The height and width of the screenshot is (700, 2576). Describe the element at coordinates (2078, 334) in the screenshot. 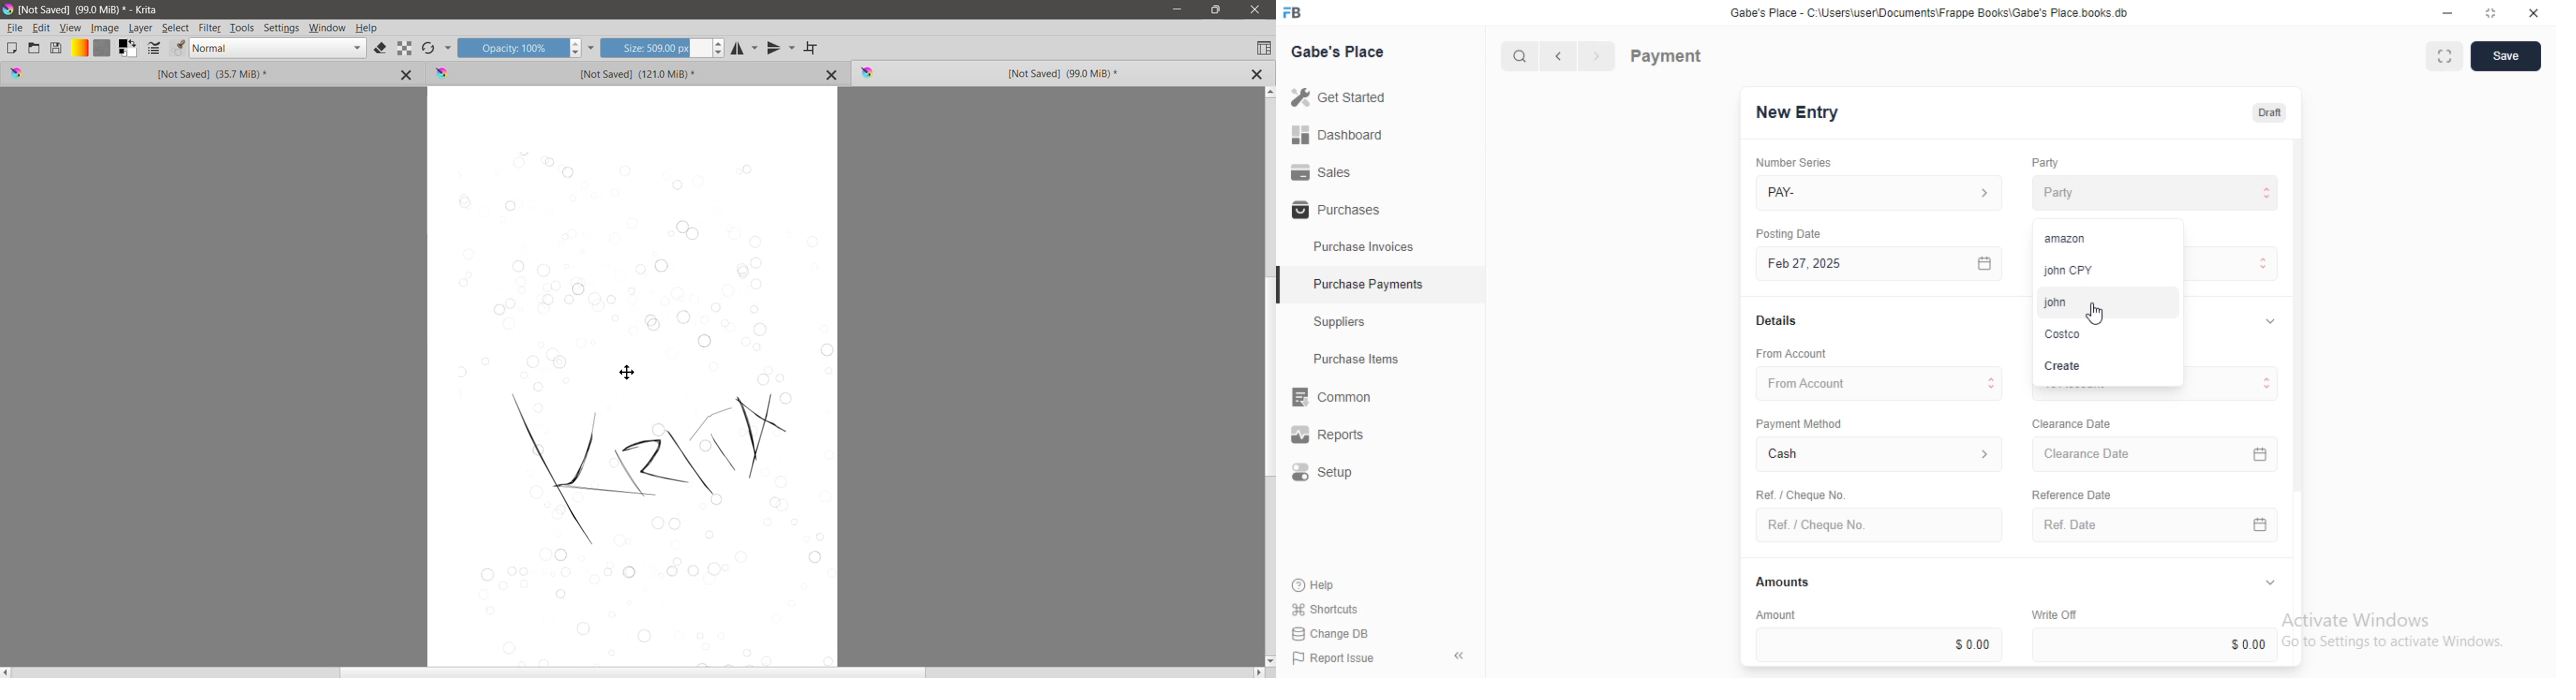

I see `Costco` at that location.